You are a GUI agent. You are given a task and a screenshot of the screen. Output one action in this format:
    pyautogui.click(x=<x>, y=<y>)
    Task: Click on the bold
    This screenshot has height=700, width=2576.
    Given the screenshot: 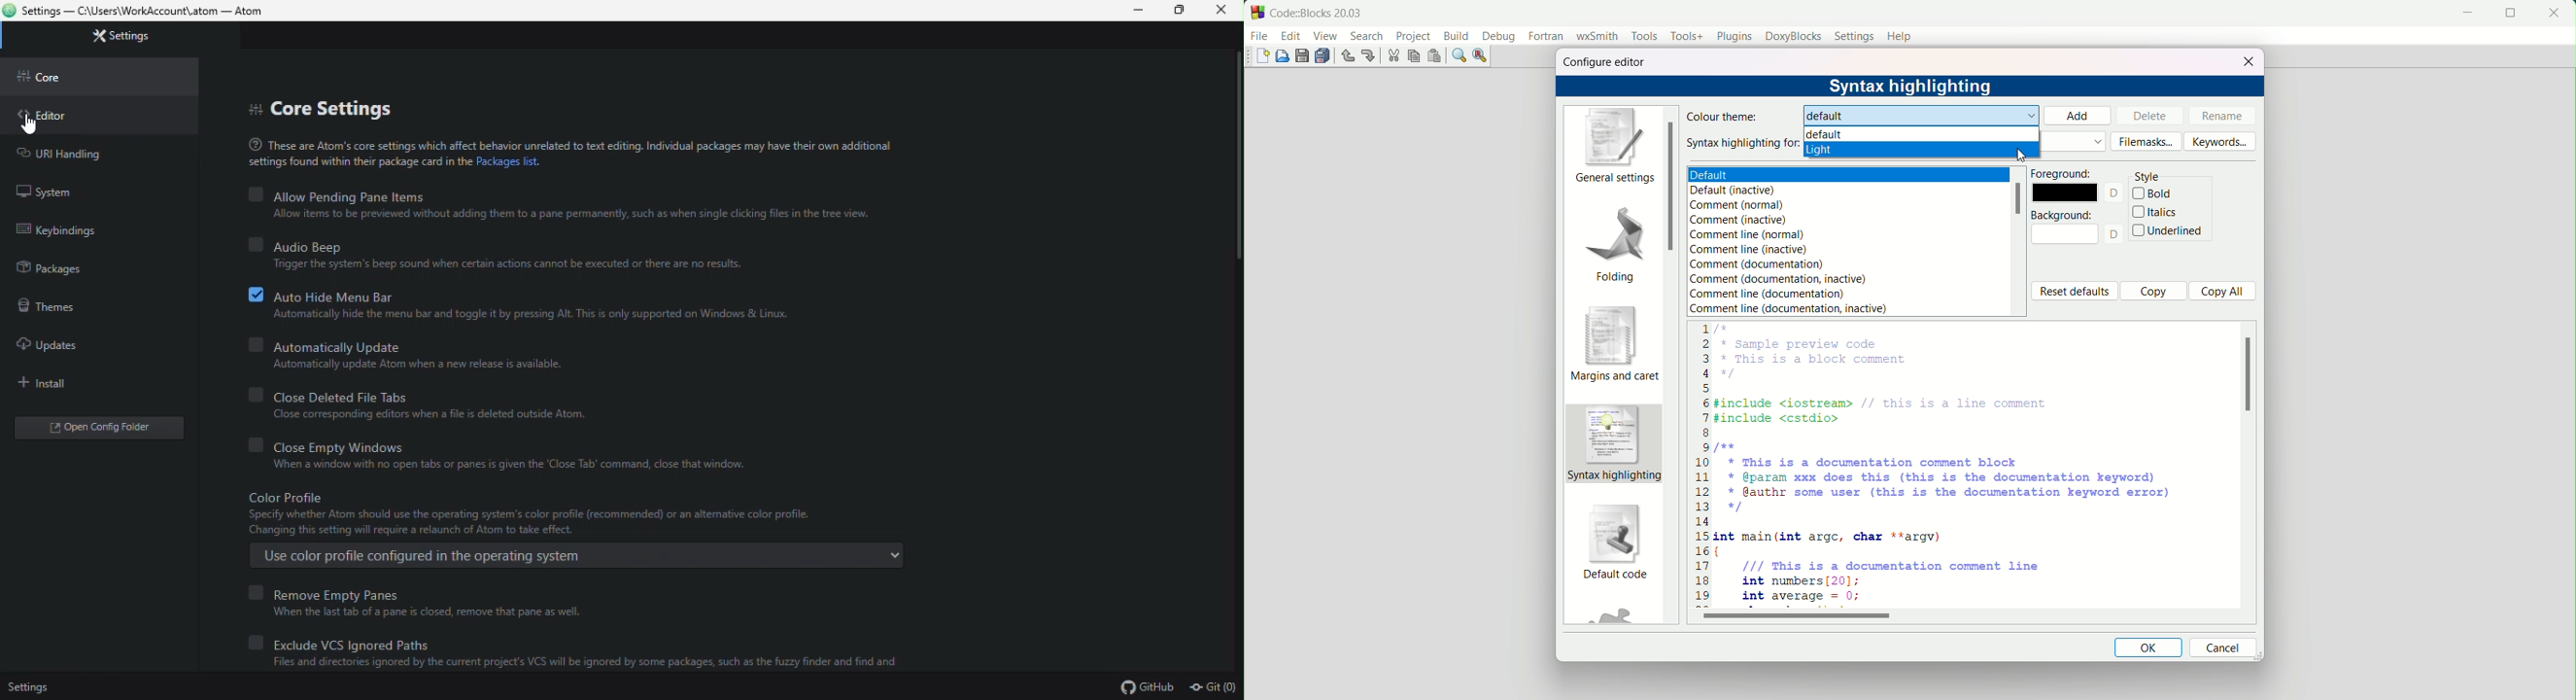 What is the action you would take?
    pyautogui.click(x=2156, y=194)
    